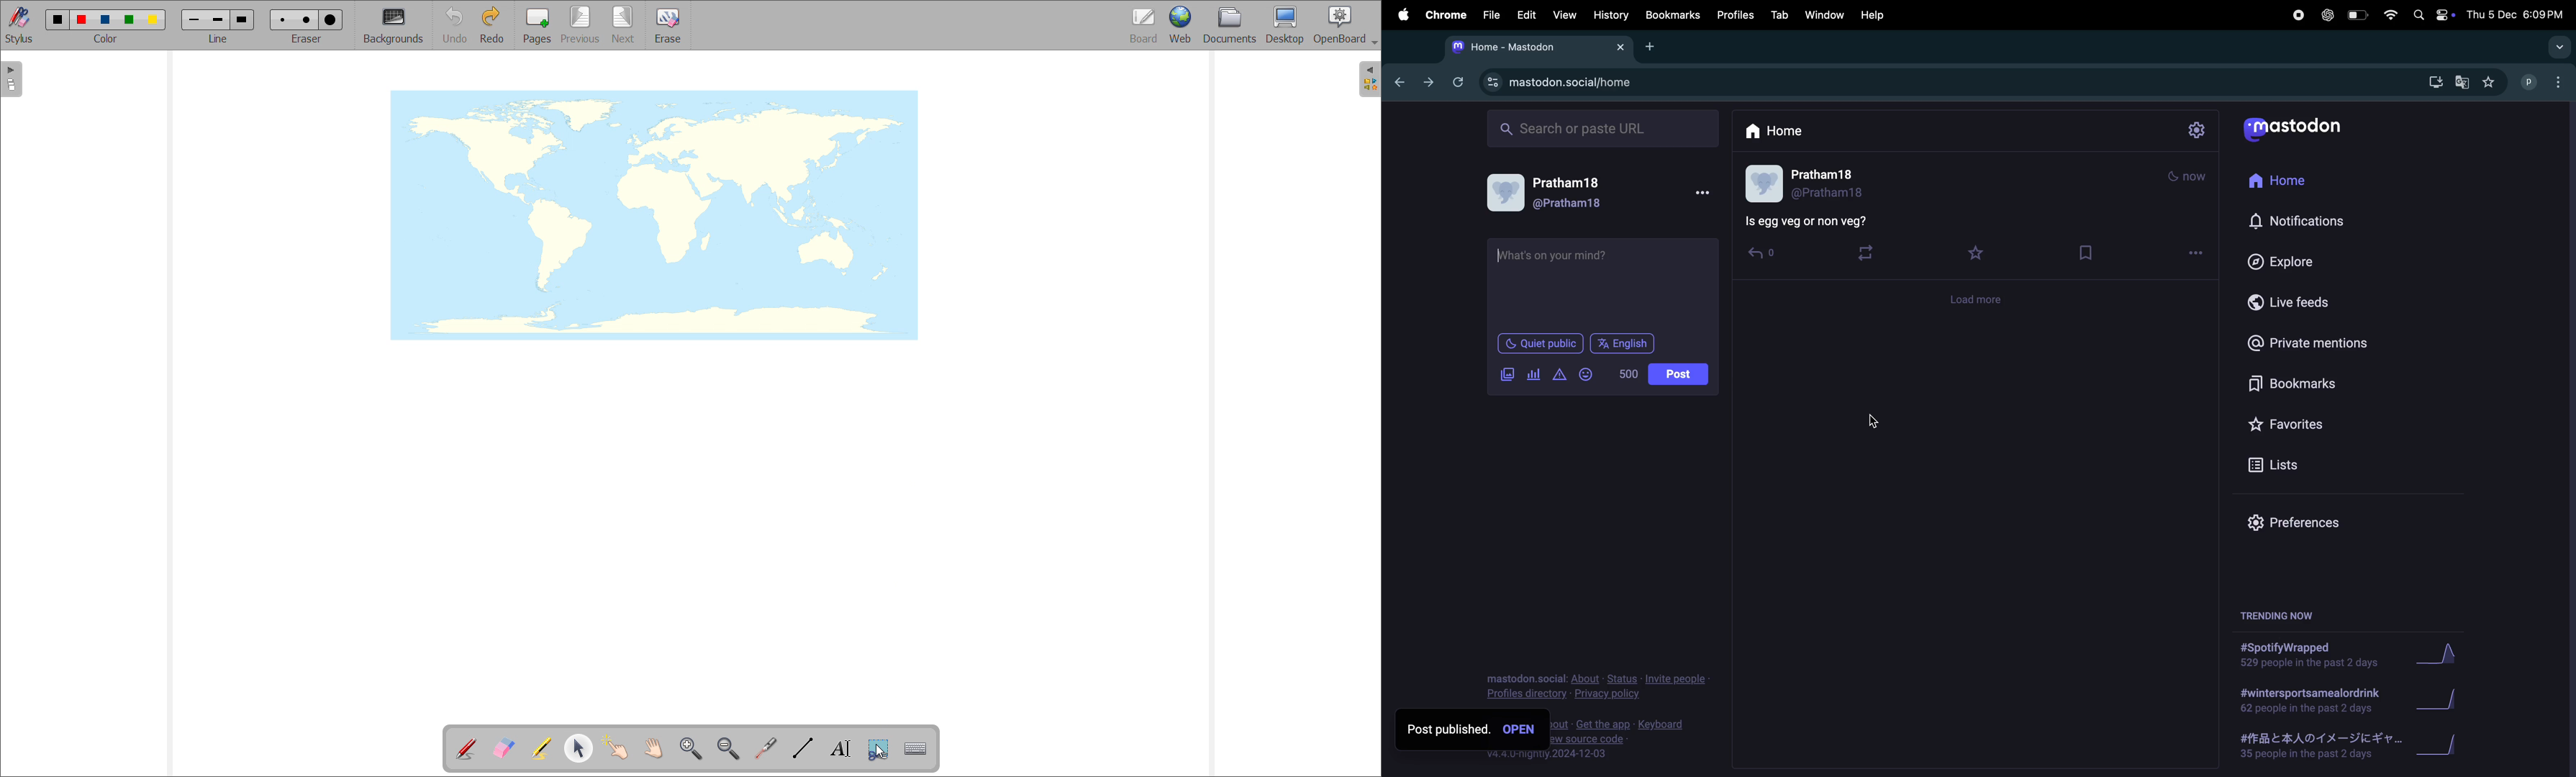  Describe the element at coordinates (1976, 171) in the screenshot. I see `load more` at that location.